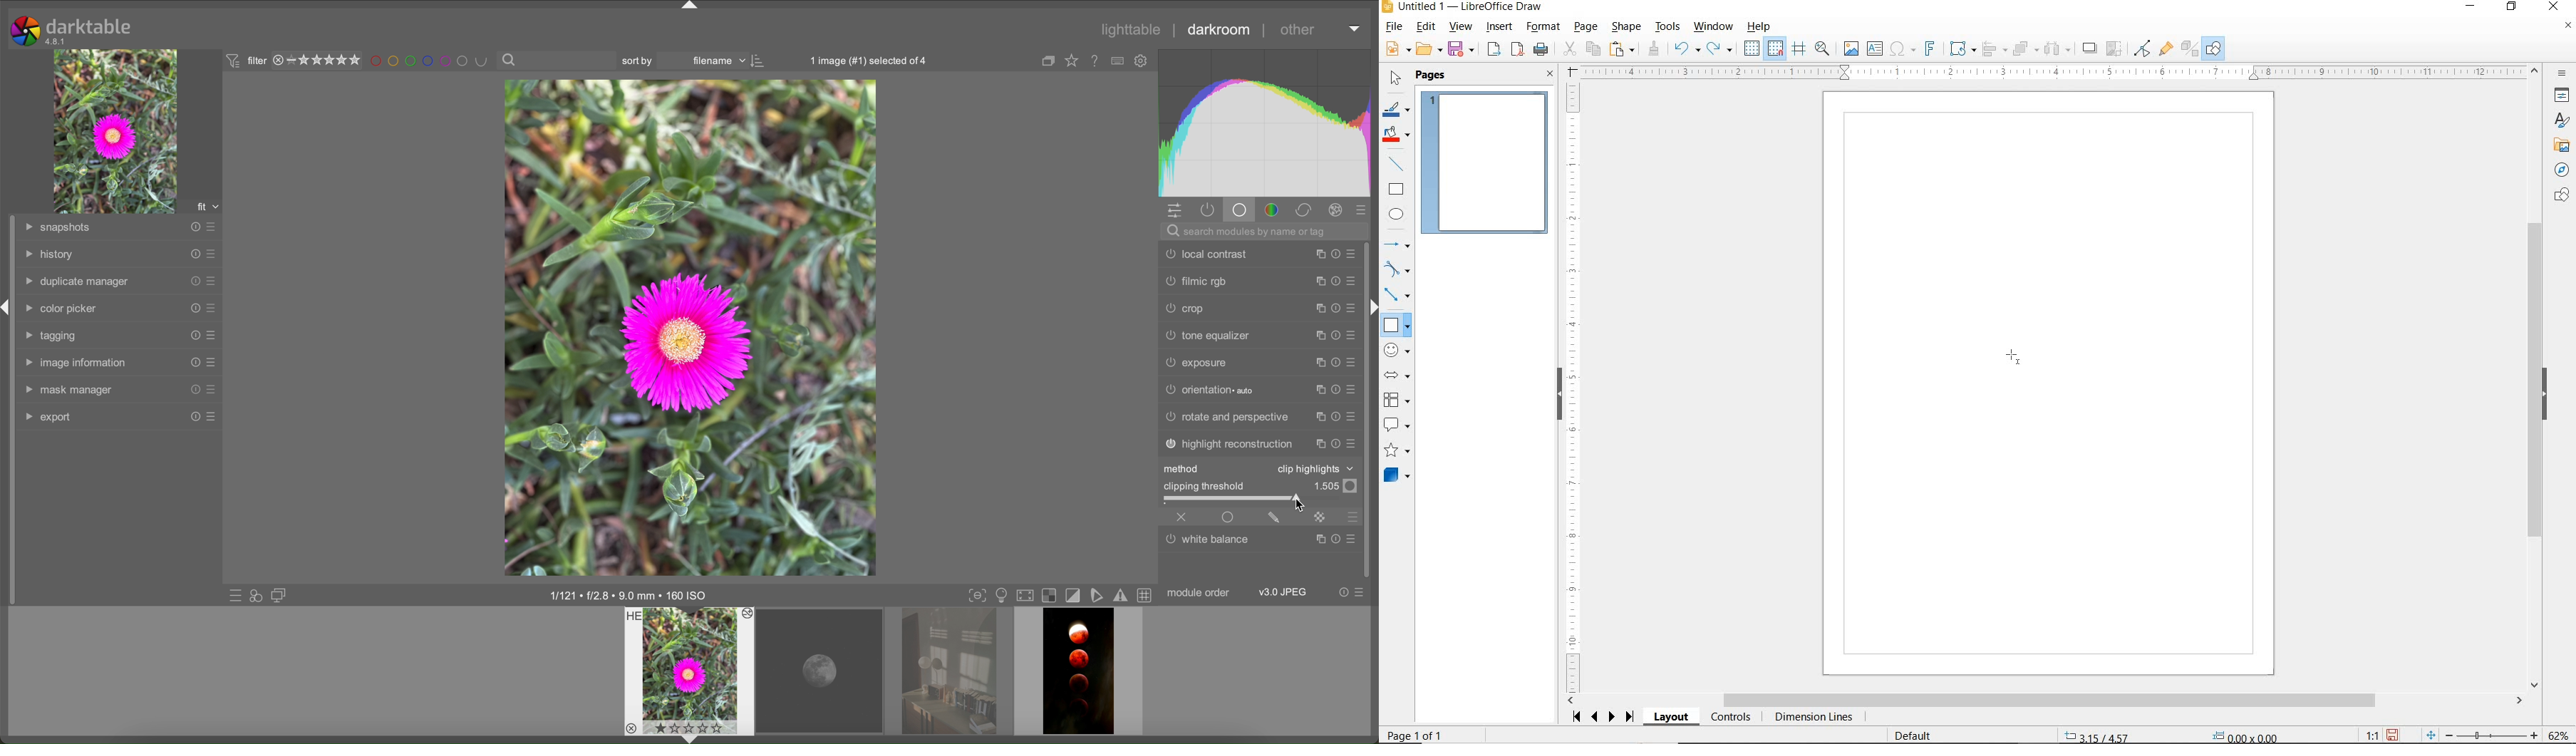 The image size is (2576, 756). Describe the element at coordinates (90, 26) in the screenshot. I see `darktable` at that location.